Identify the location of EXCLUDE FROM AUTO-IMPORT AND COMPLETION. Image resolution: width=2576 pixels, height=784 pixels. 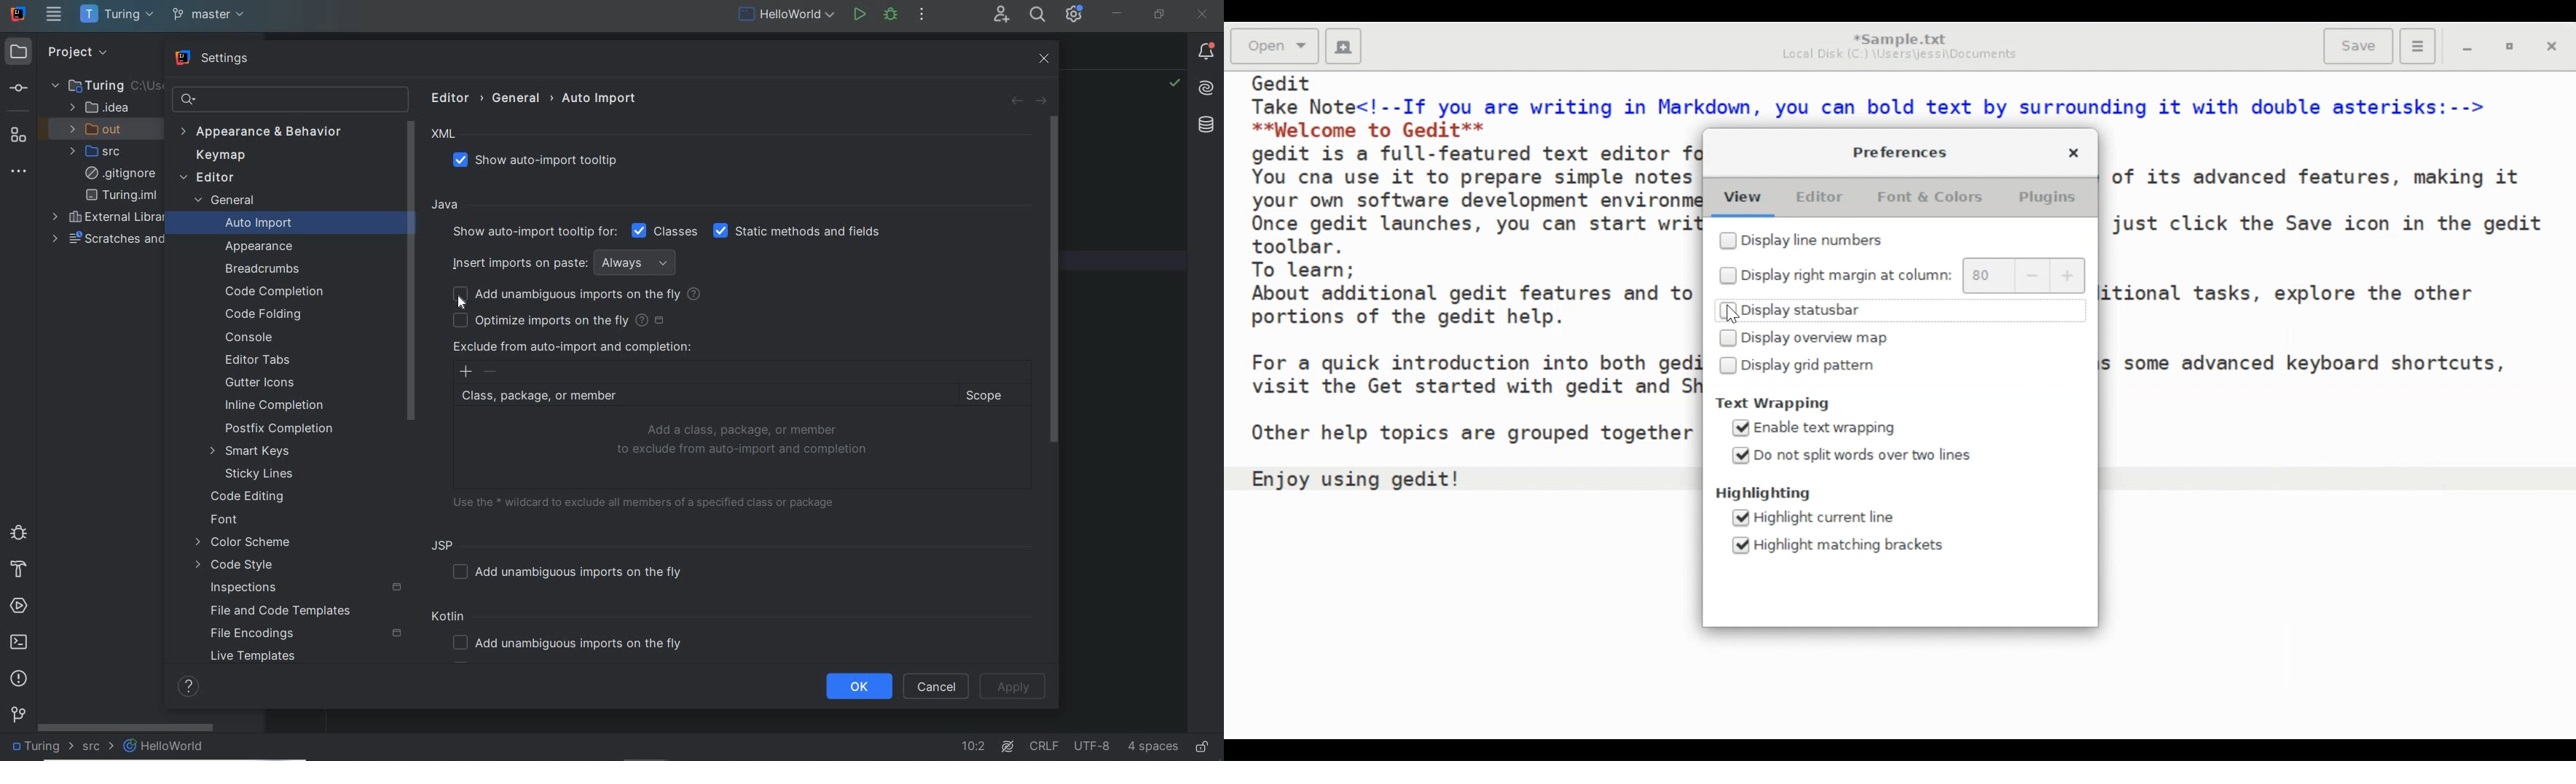
(572, 346).